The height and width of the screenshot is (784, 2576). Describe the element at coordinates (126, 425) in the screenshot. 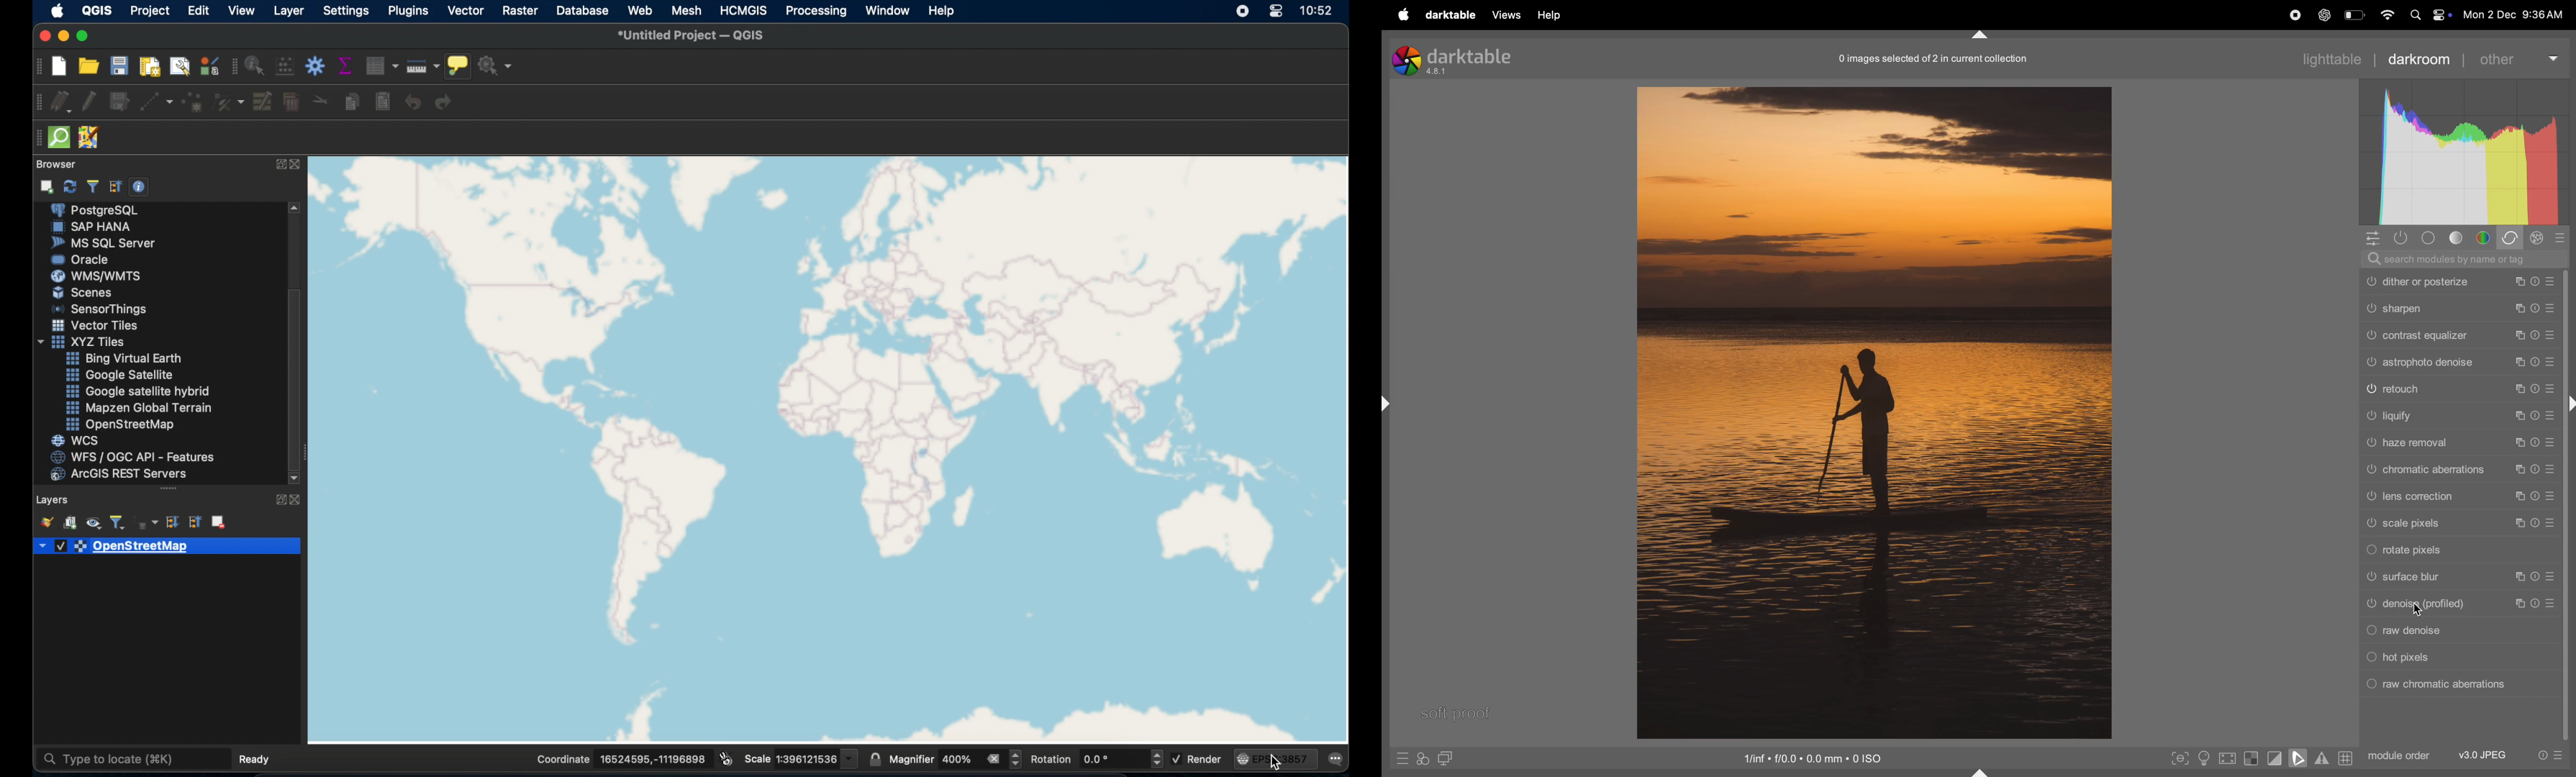

I see `openstreetmap` at that location.